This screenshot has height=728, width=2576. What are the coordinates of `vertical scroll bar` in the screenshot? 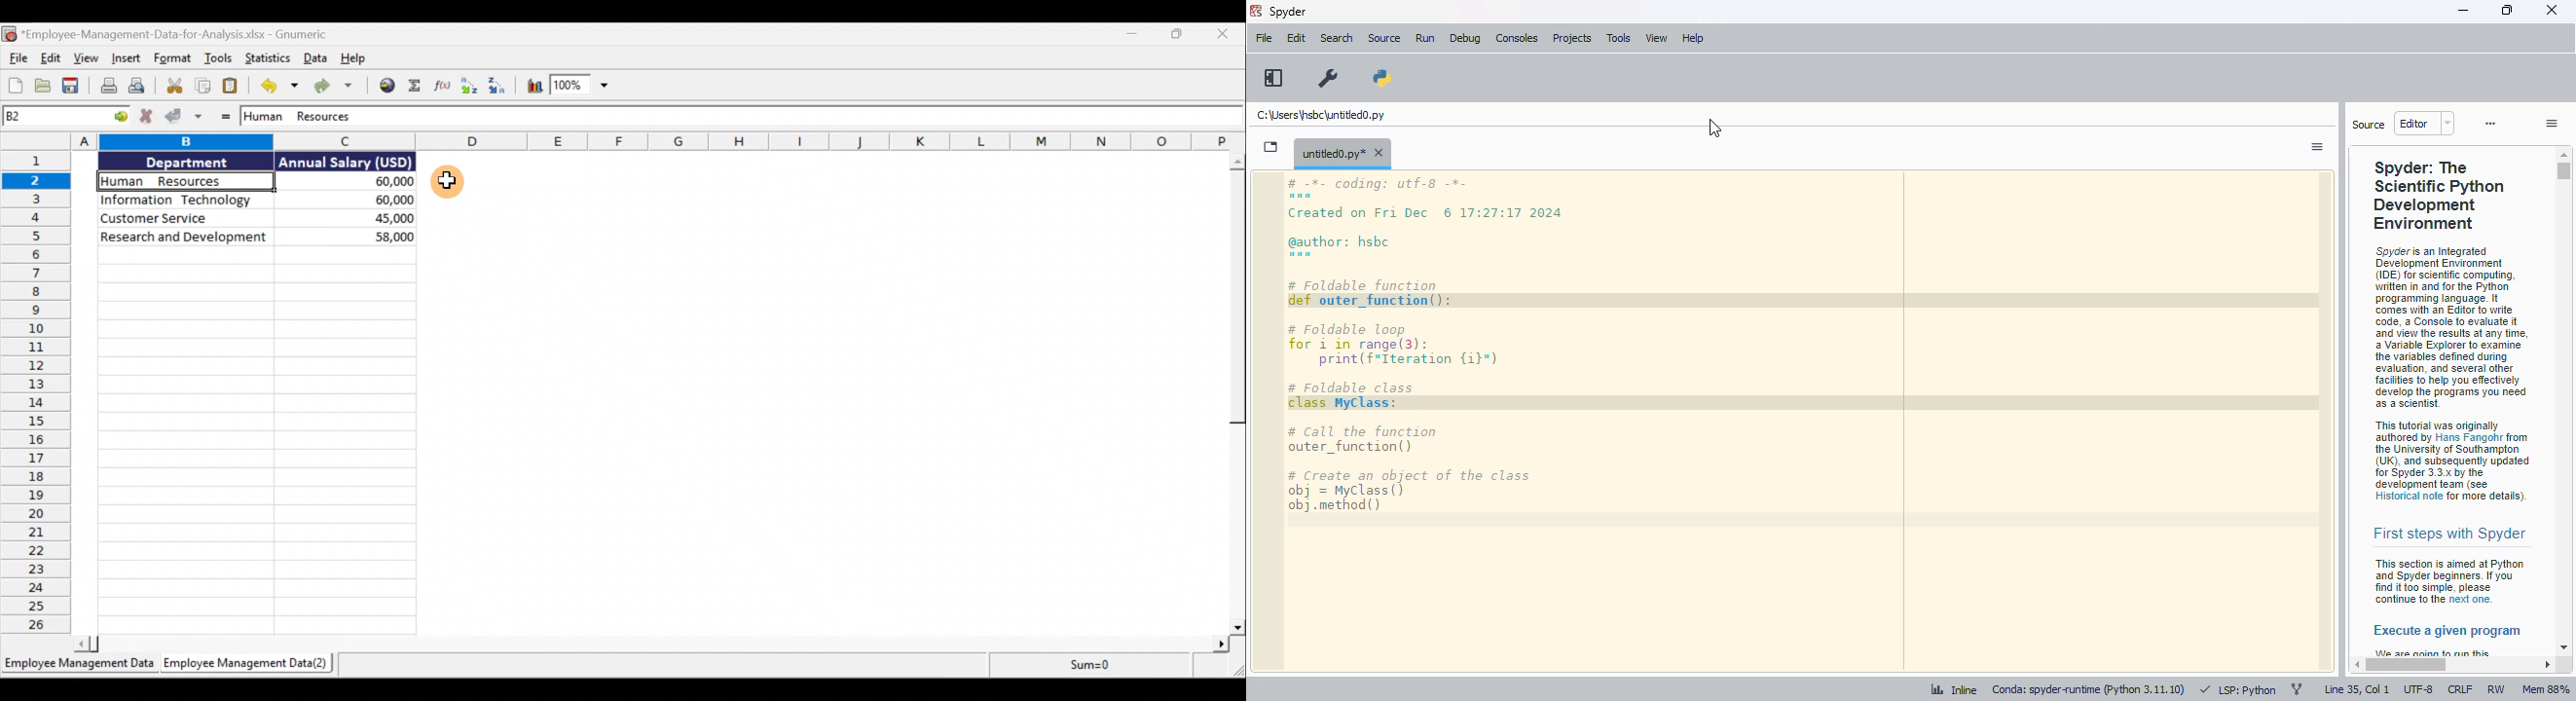 It's located at (2563, 170).